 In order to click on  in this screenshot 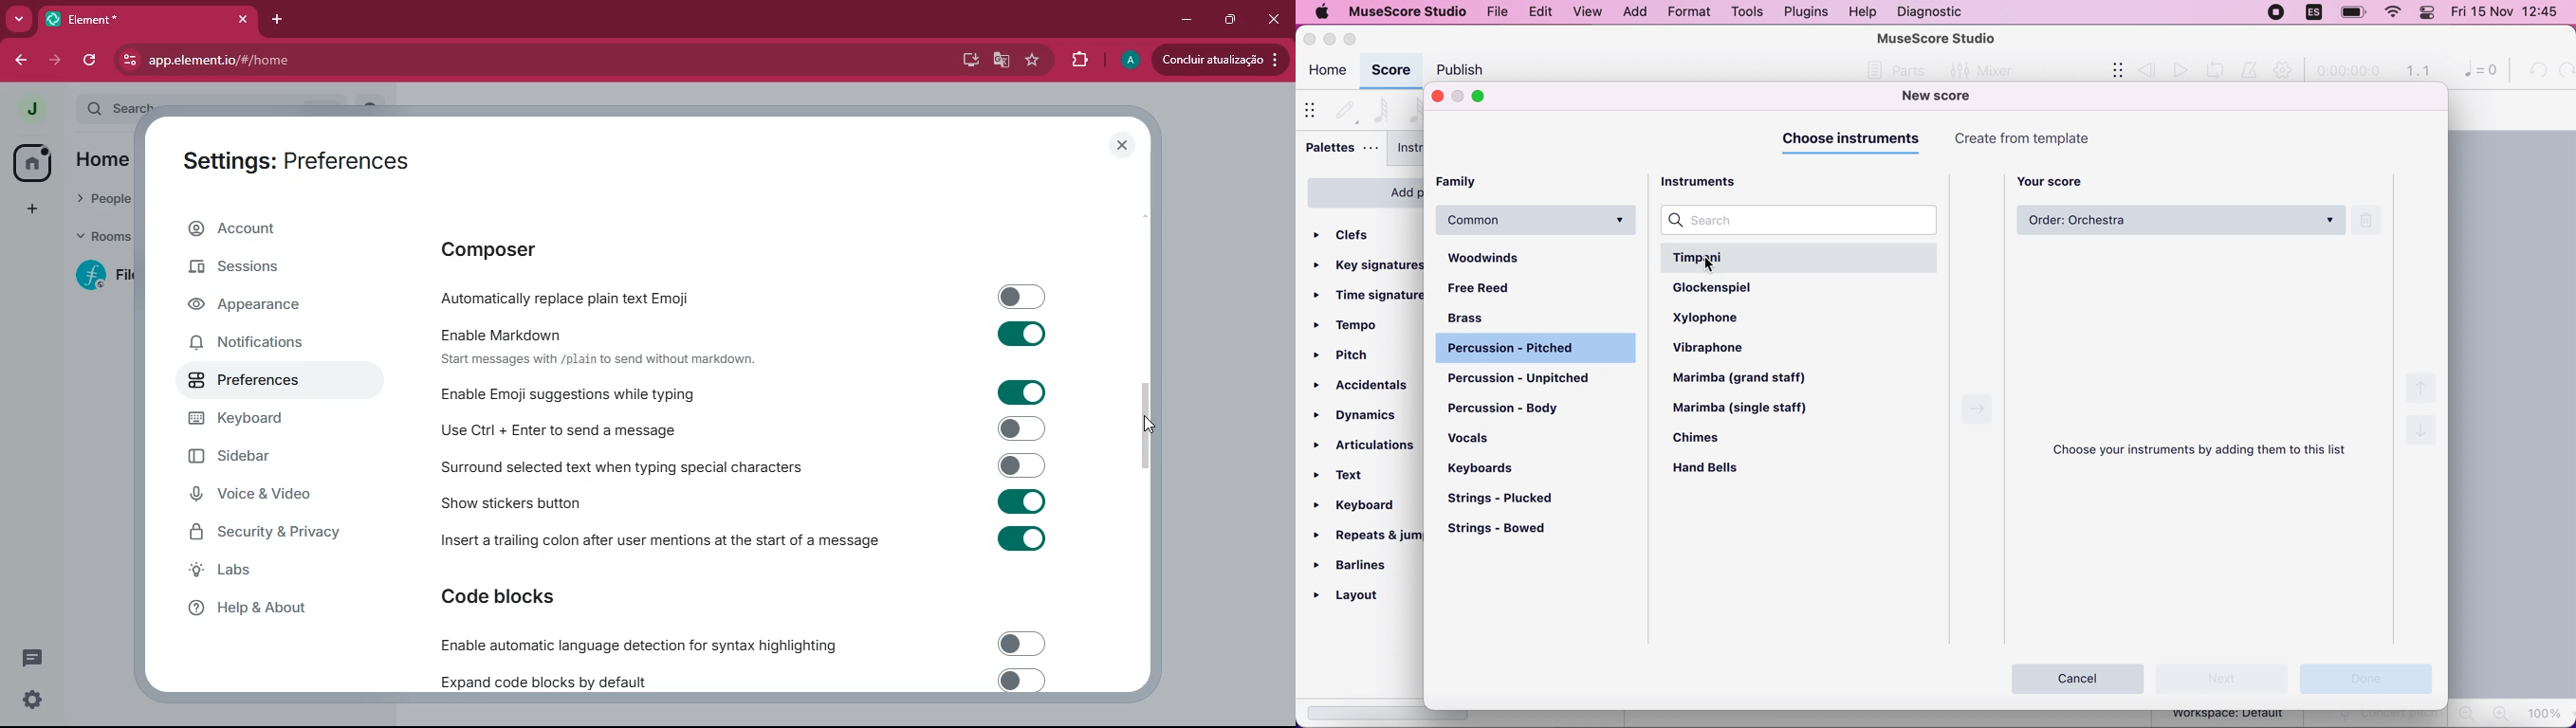, I will do `click(1902, 70)`.